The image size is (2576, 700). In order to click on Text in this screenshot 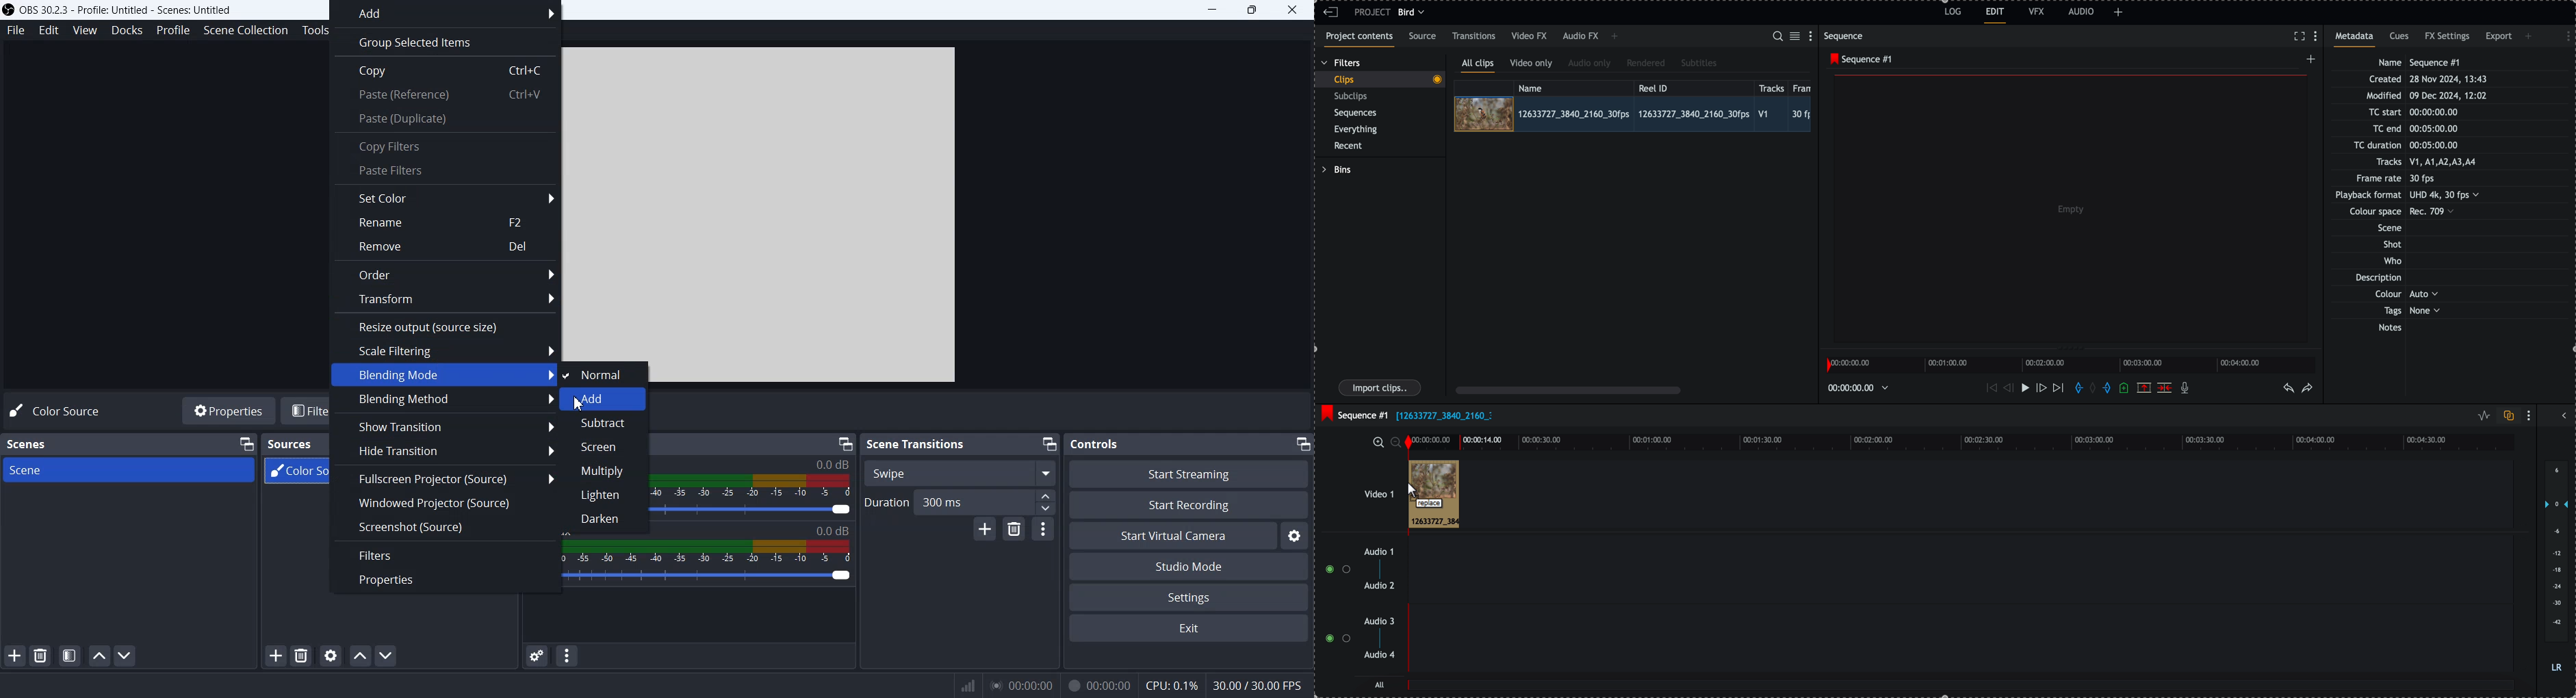, I will do `click(1096, 443)`.